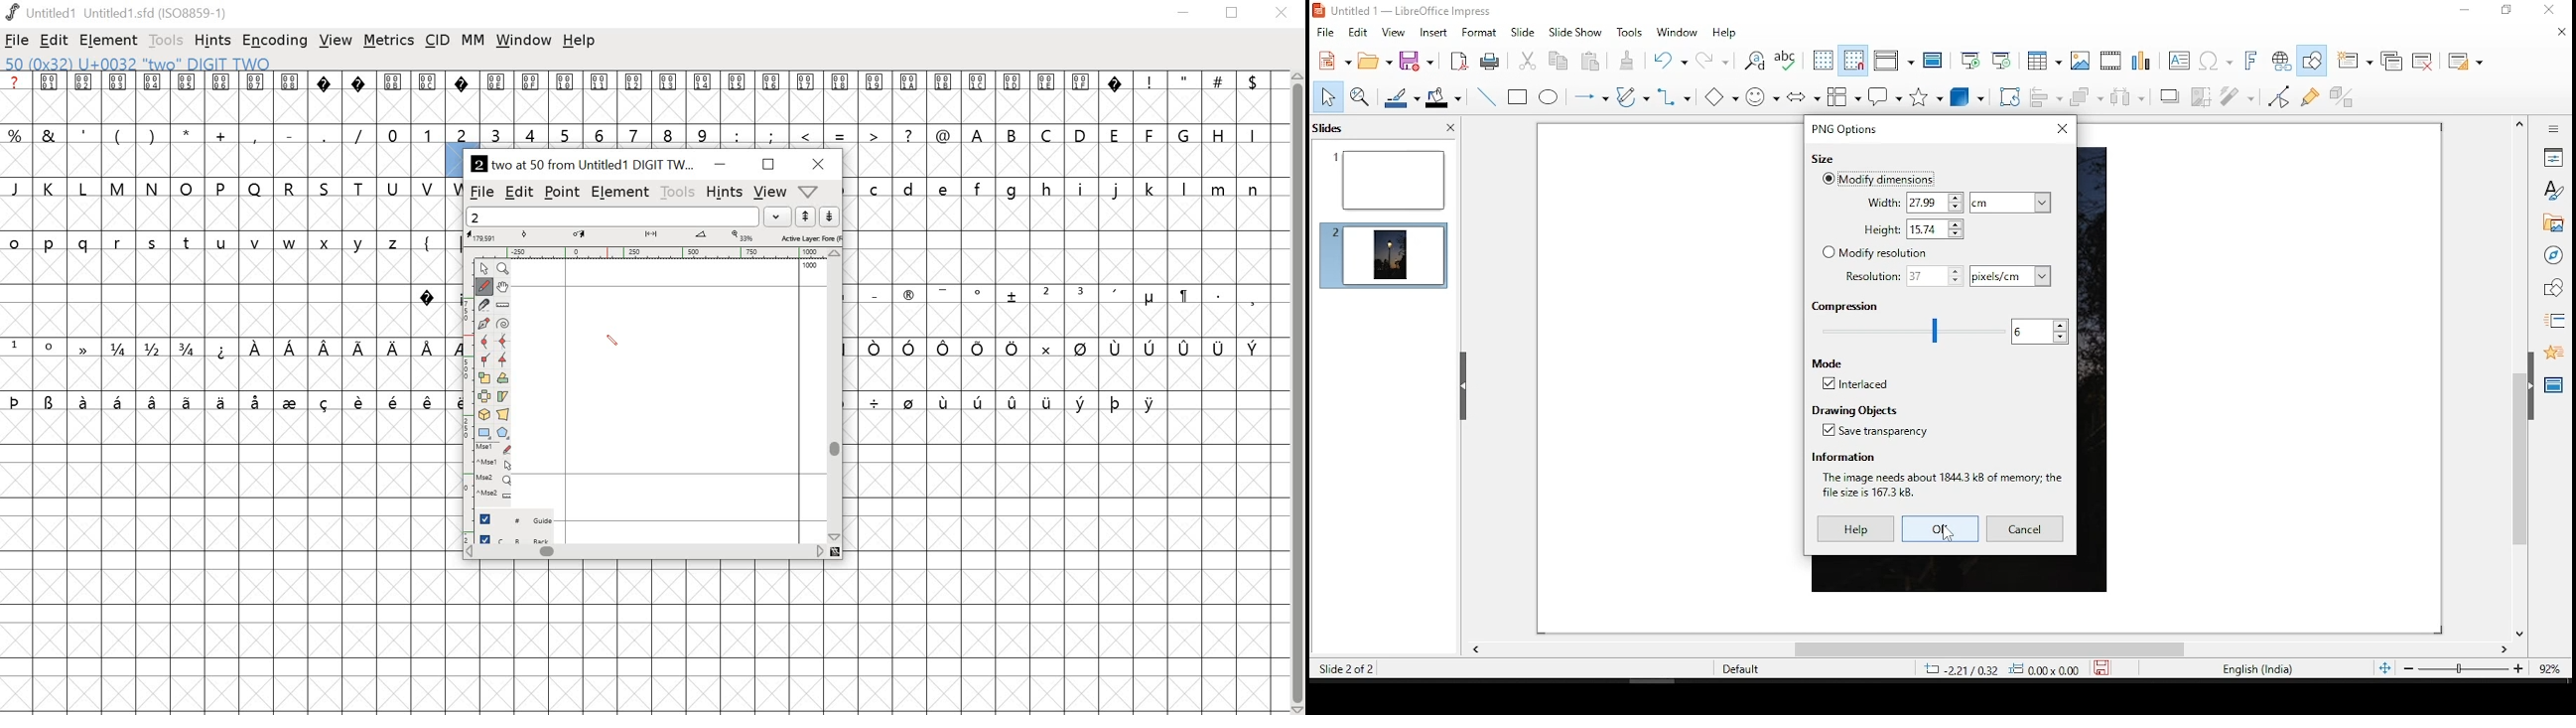 Image resolution: width=2576 pixels, height=728 pixels. I want to click on line color, so click(1400, 97).